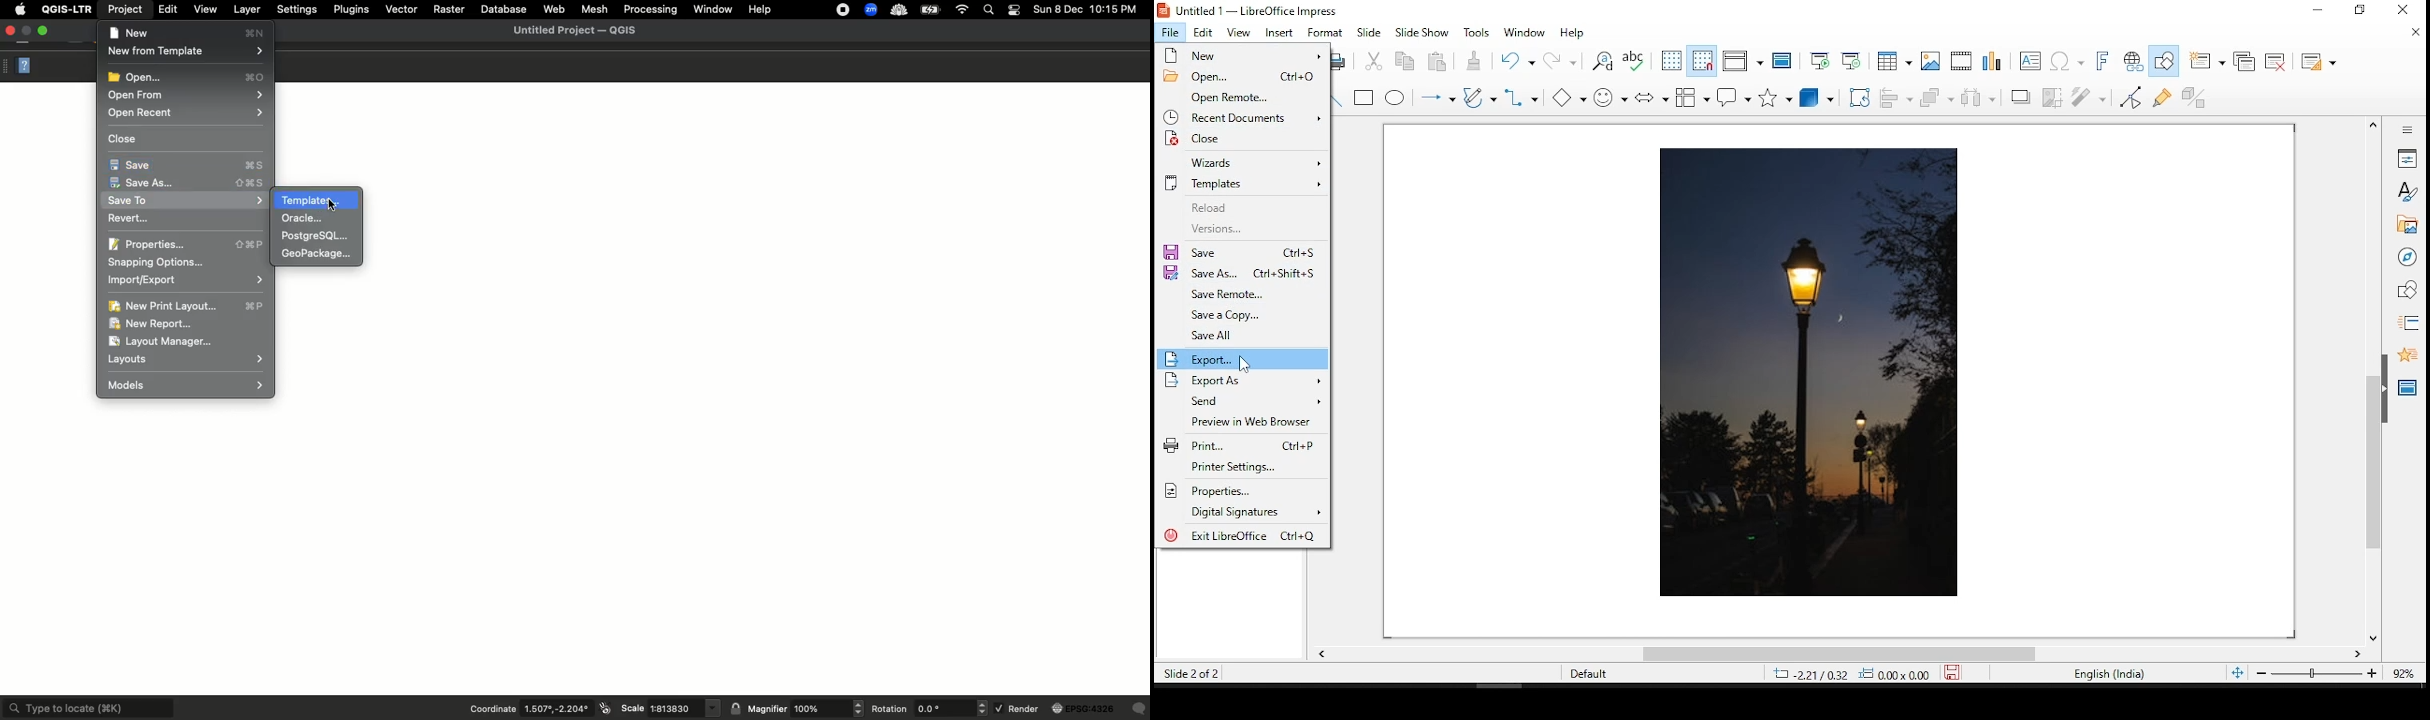 Image resolution: width=2436 pixels, height=728 pixels. Describe the element at coordinates (2108, 676) in the screenshot. I see `English` at that location.